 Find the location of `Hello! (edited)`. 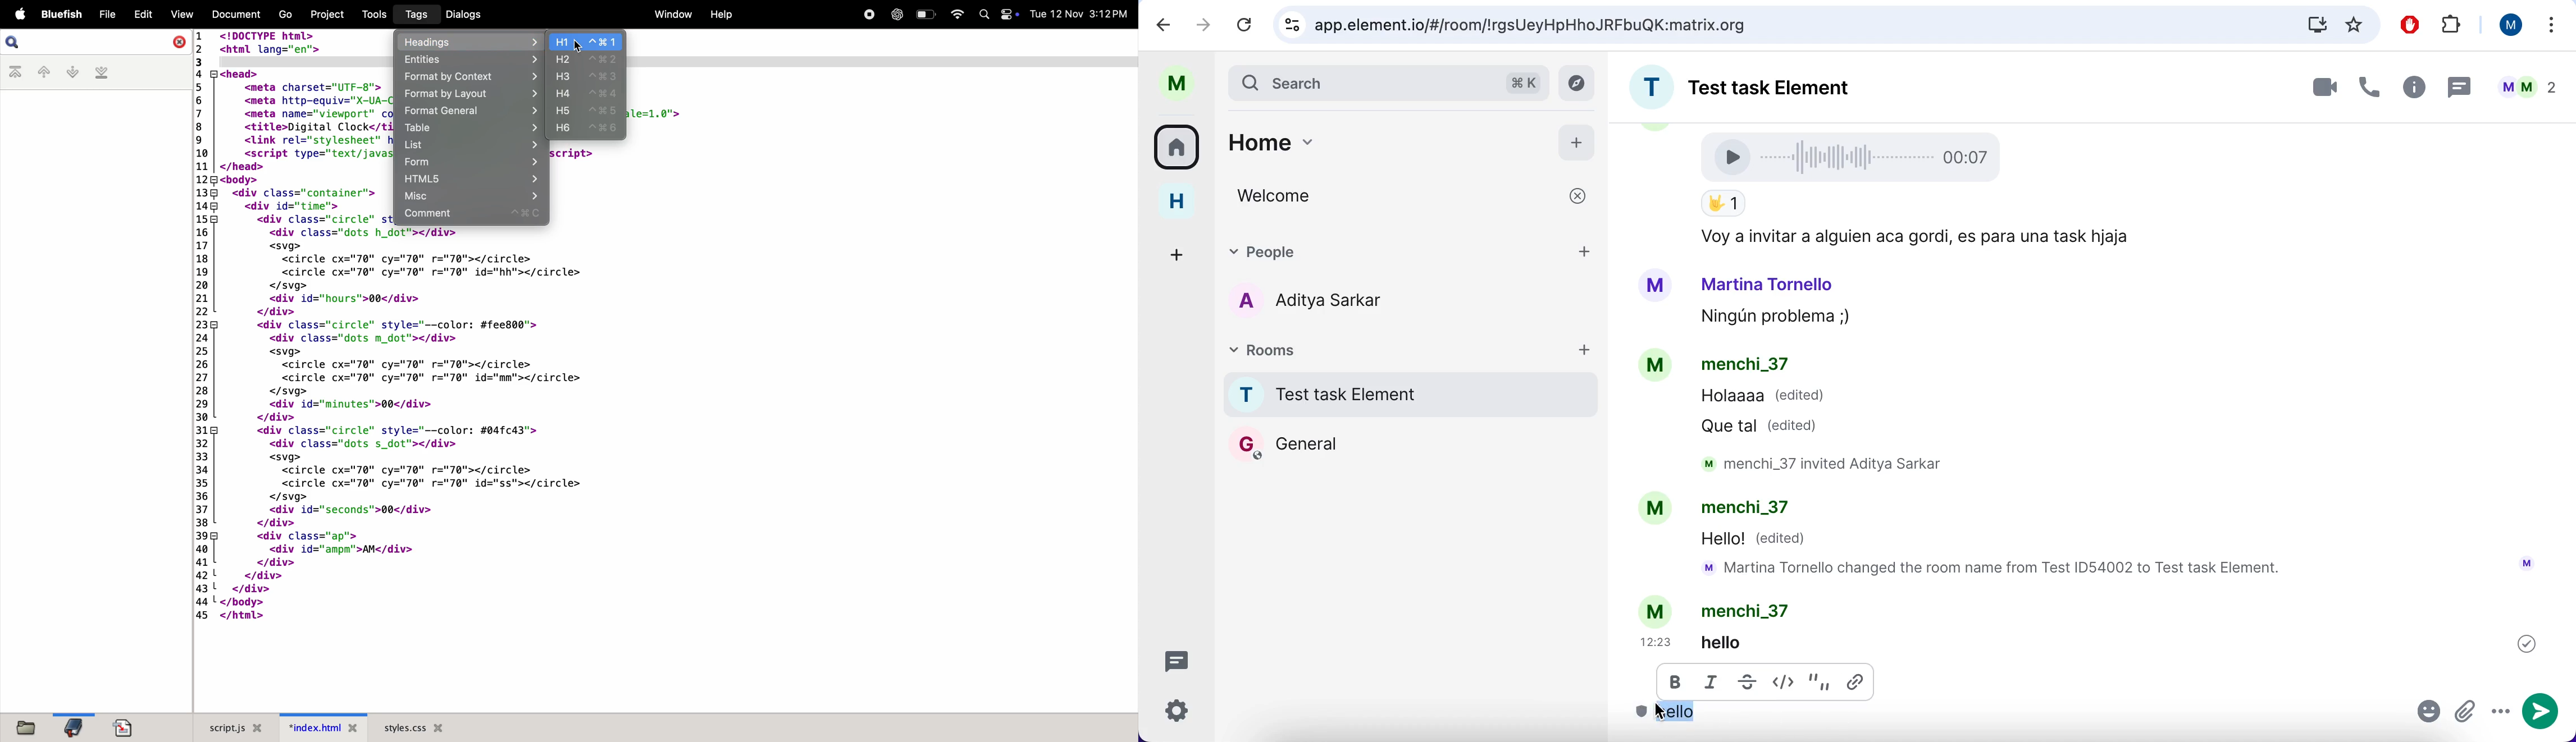

Hello! (edited) is located at coordinates (1756, 540).